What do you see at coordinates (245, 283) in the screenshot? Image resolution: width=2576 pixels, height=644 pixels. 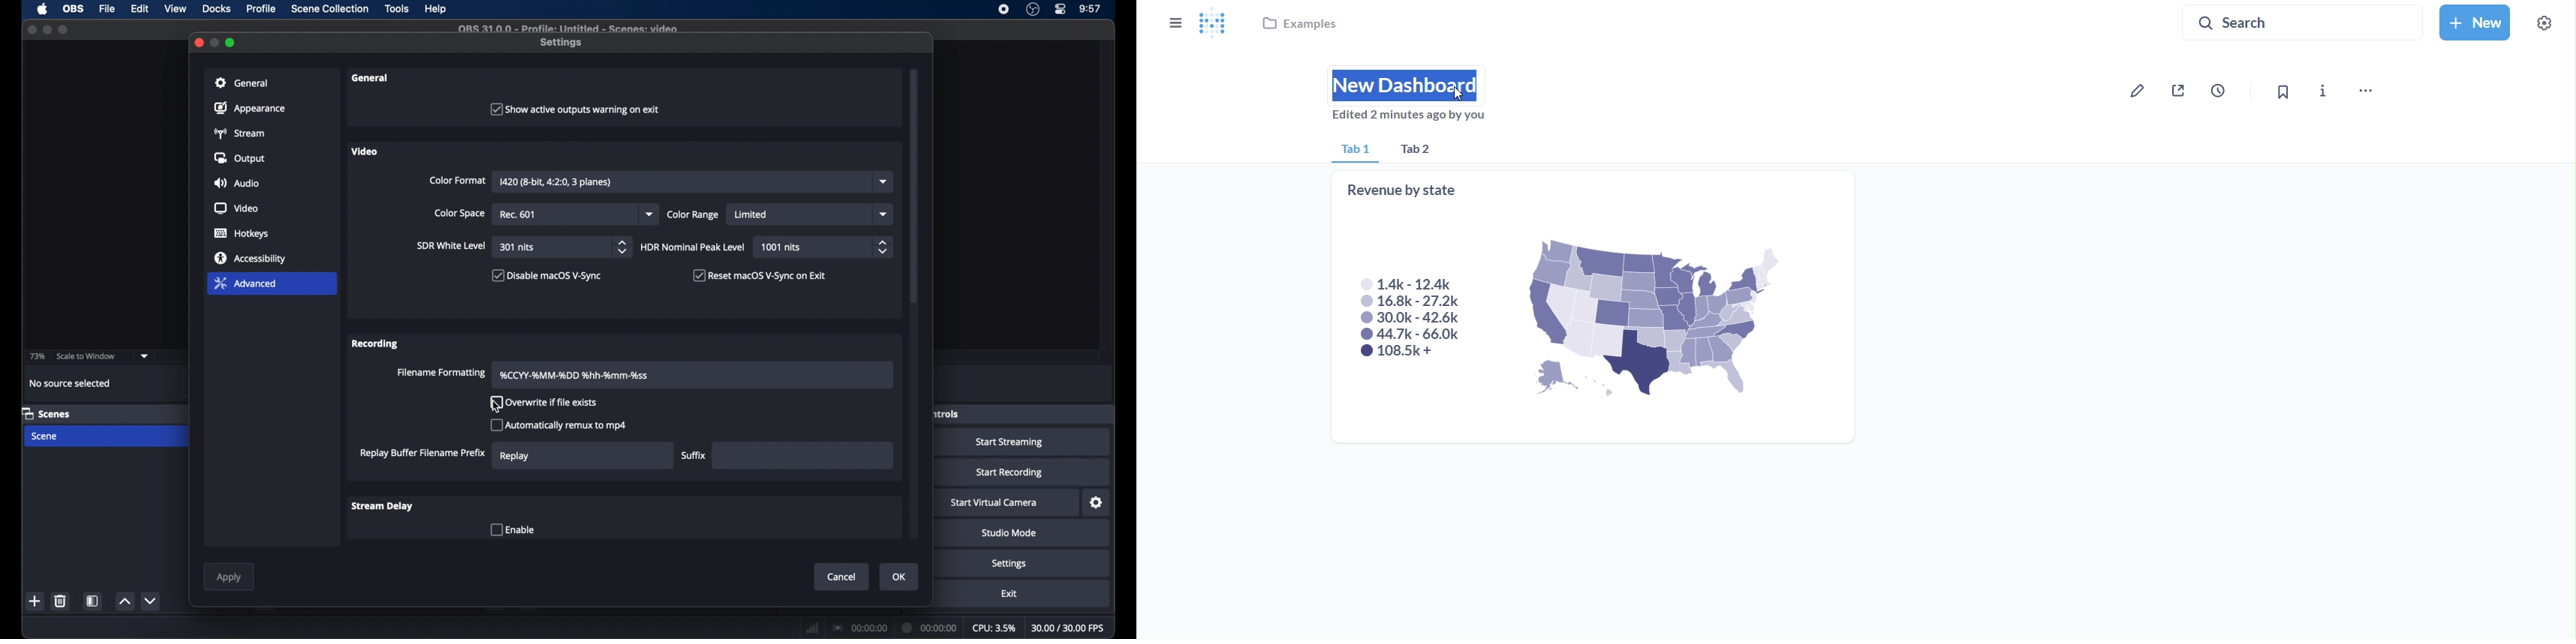 I see `advanced` at bounding box center [245, 283].